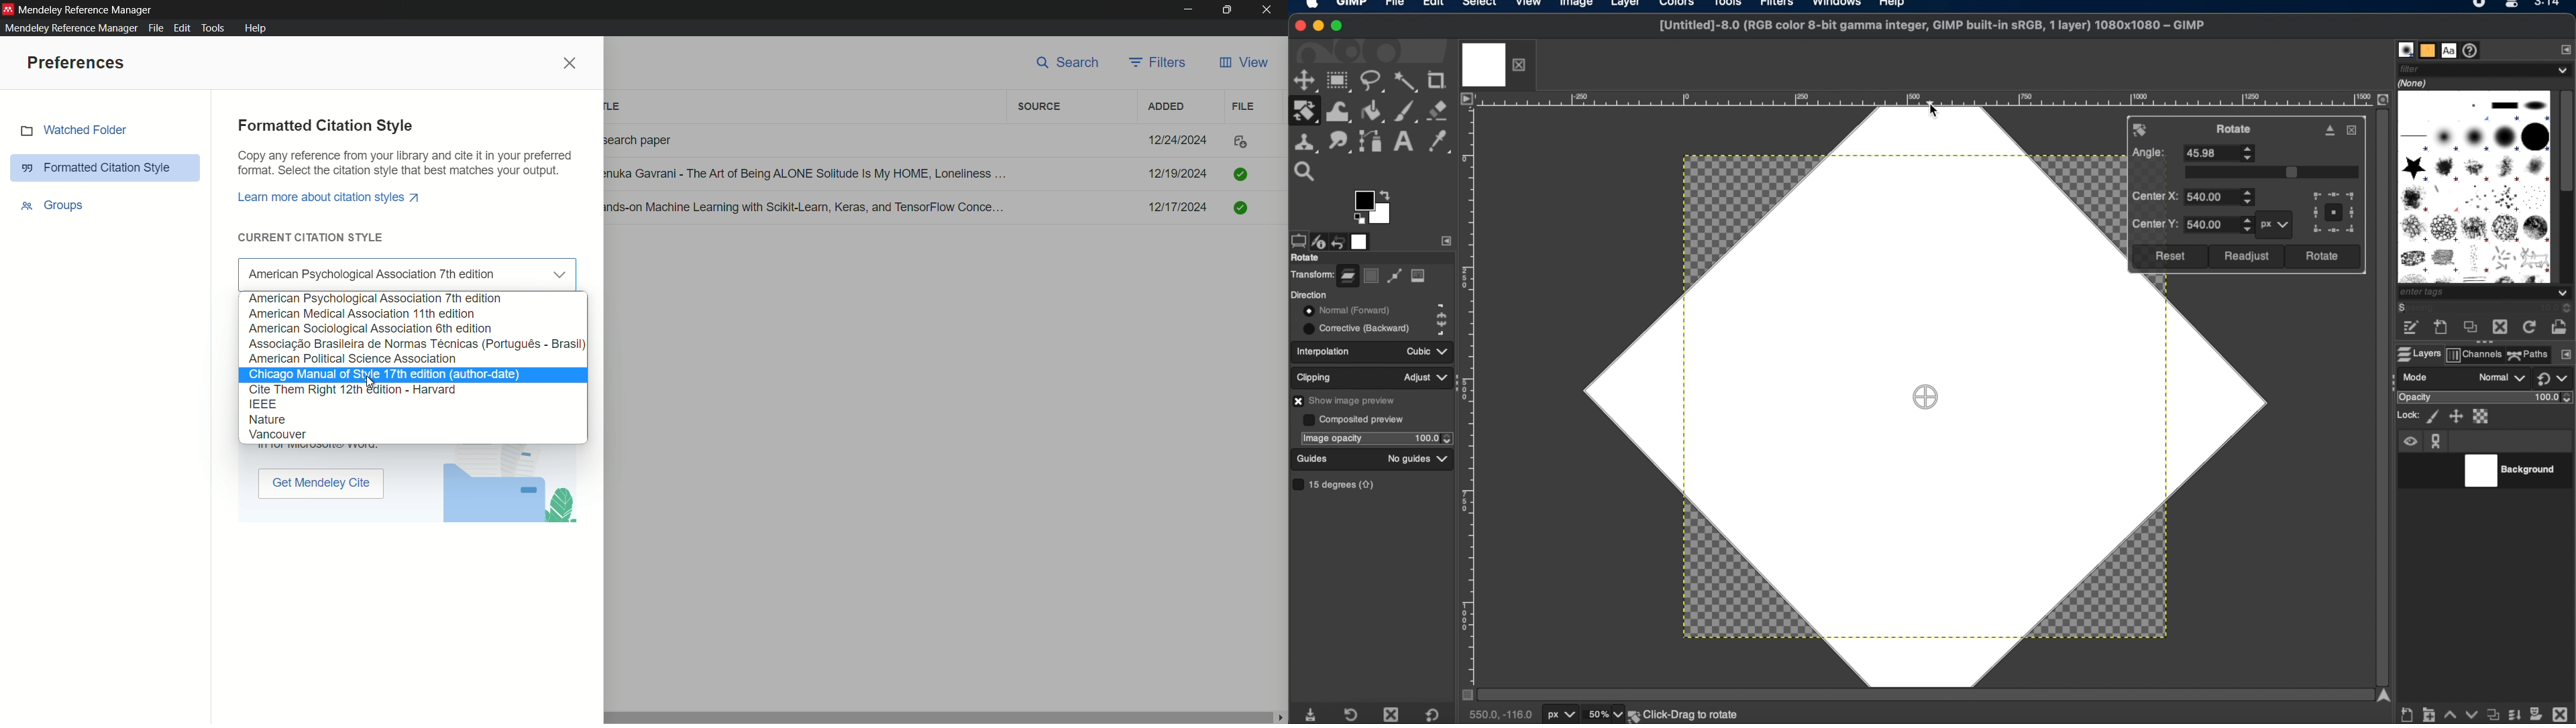  Describe the element at coordinates (2406, 415) in the screenshot. I see `lock` at that location.